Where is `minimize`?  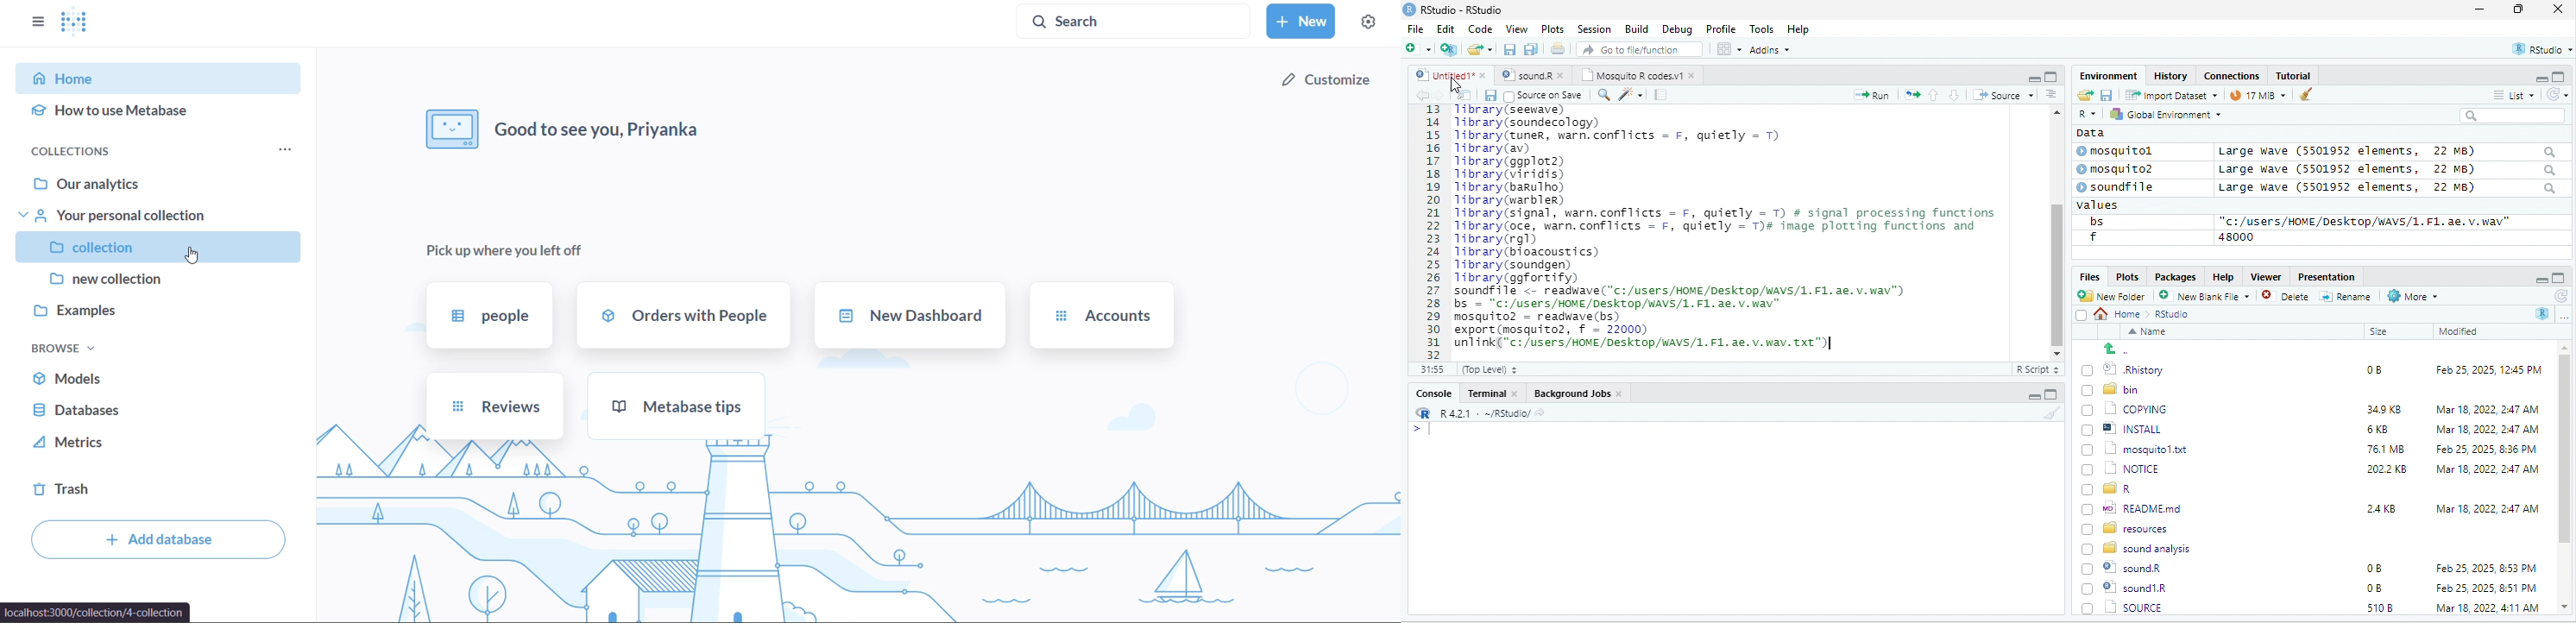 minimize is located at coordinates (2033, 78).